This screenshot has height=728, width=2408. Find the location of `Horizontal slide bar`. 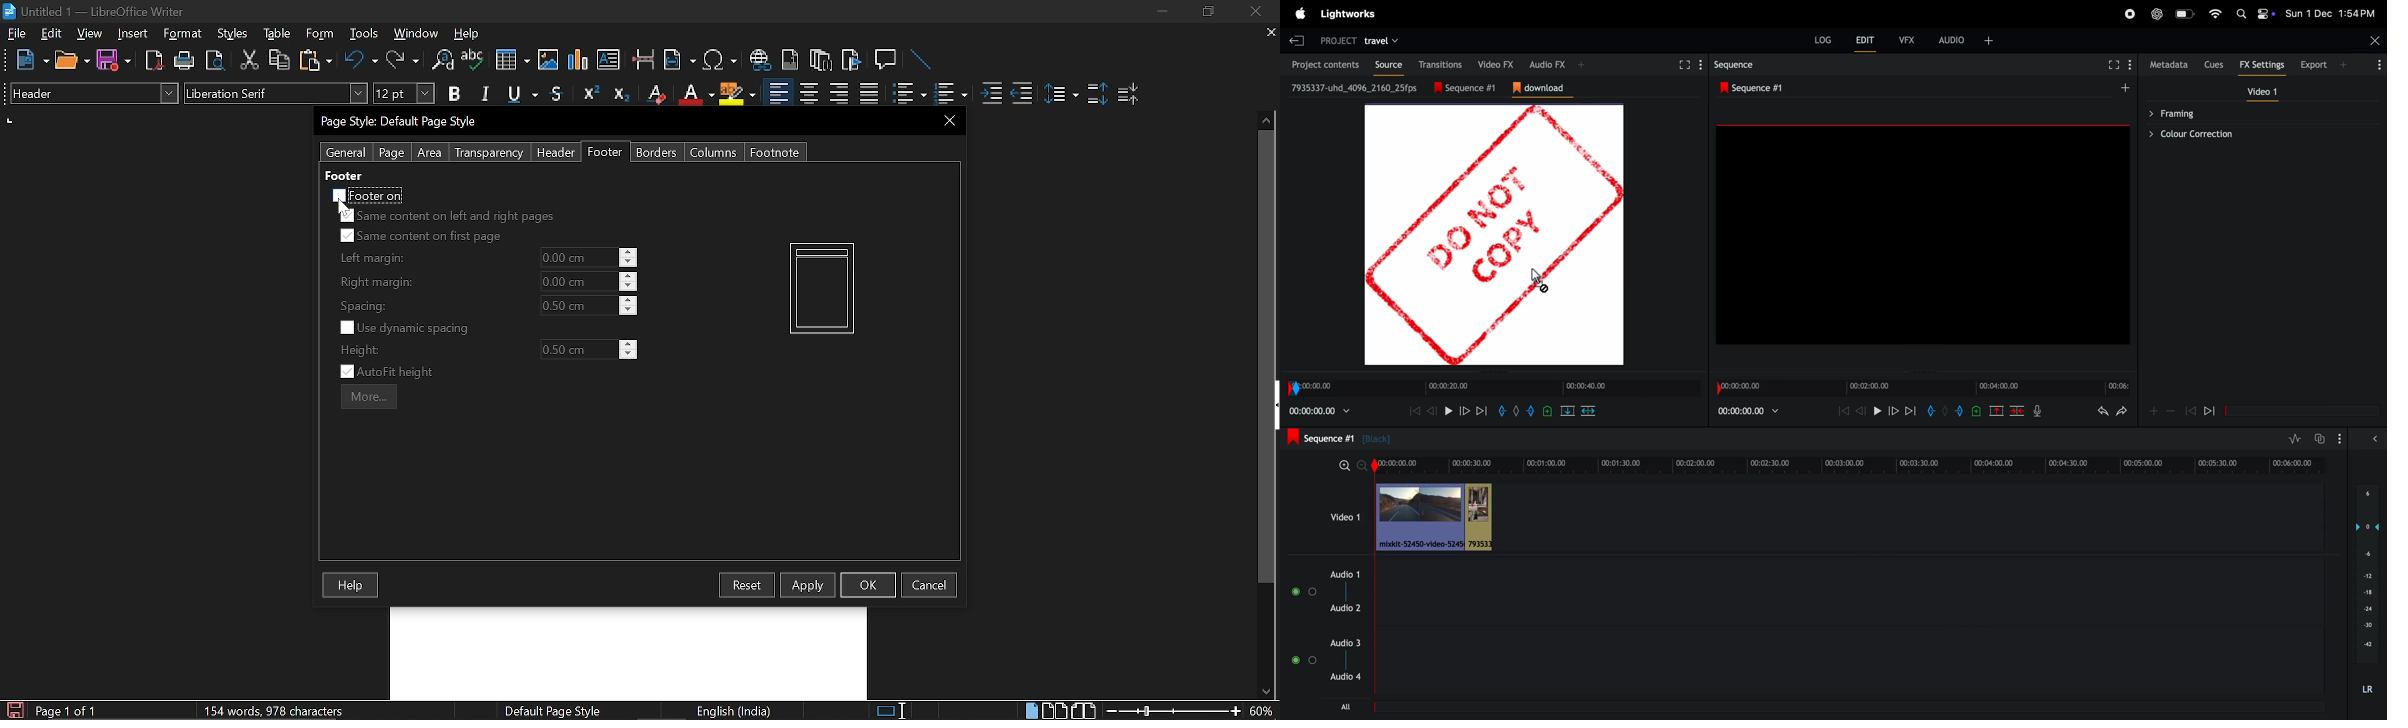

Horizontal slide bar is located at coordinates (2302, 411).